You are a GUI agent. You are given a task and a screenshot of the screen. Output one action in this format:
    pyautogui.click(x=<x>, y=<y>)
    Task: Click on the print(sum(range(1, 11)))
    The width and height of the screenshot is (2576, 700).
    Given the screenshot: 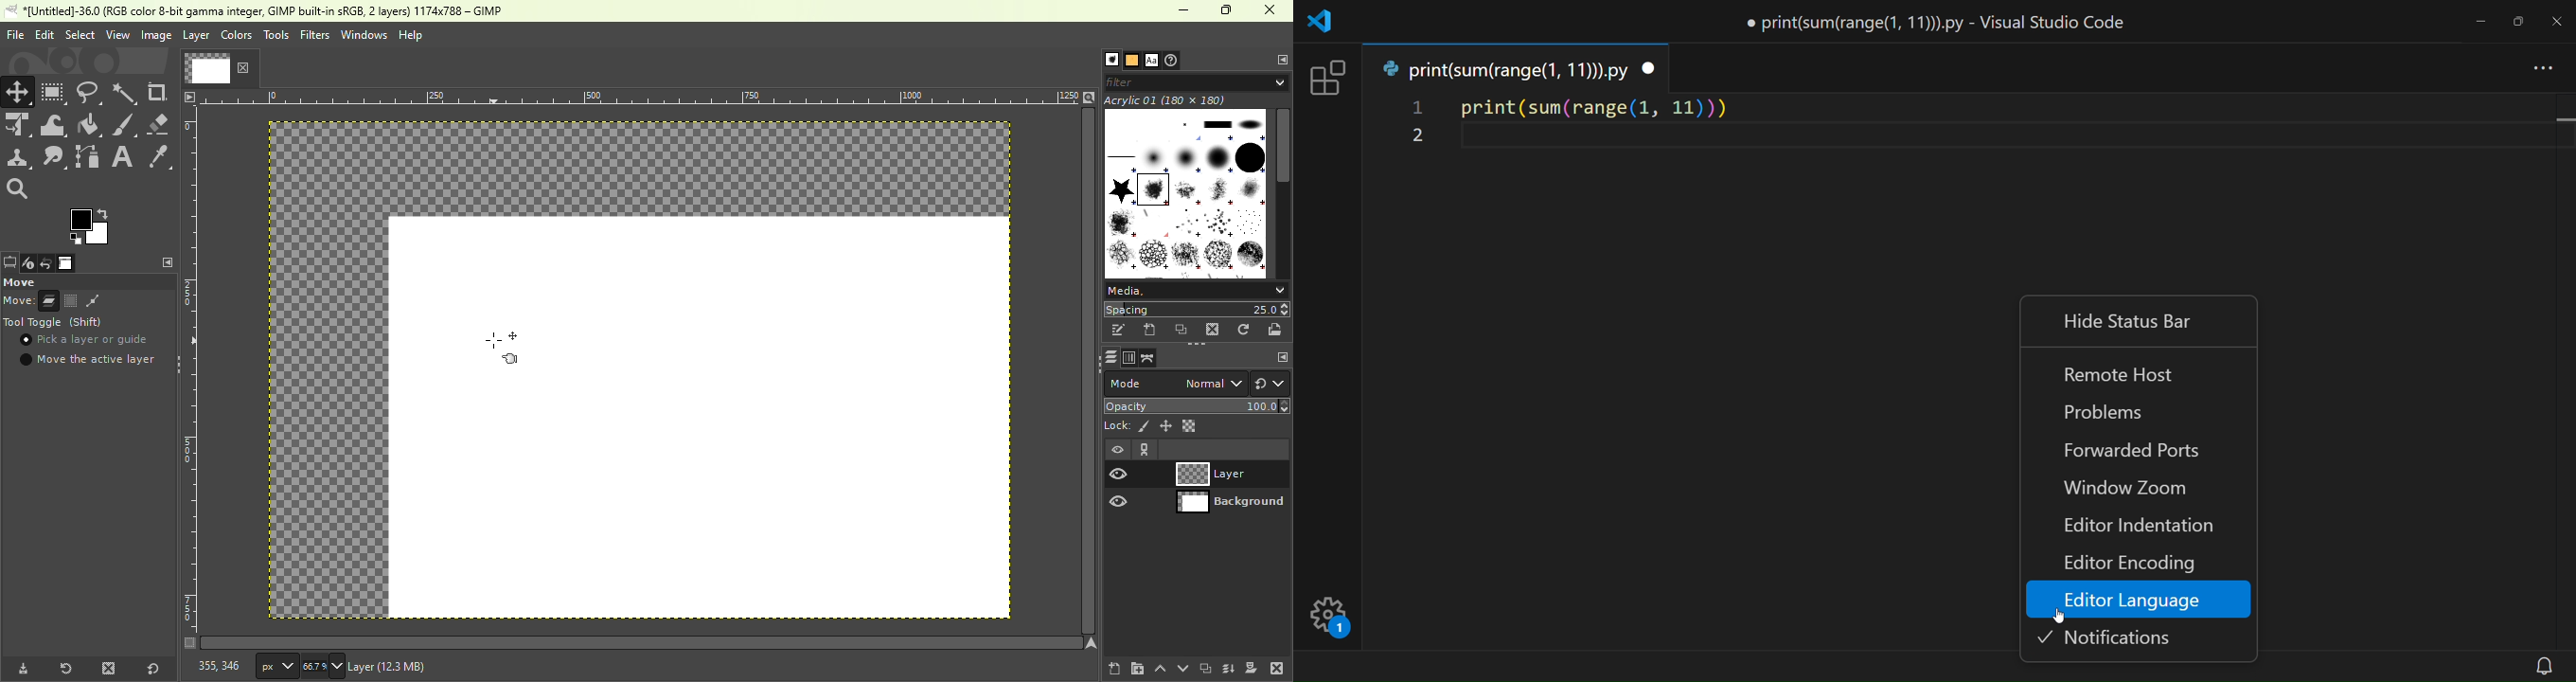 What is the action you would take?
    pyautogui.click(x=1597, y=108)
    